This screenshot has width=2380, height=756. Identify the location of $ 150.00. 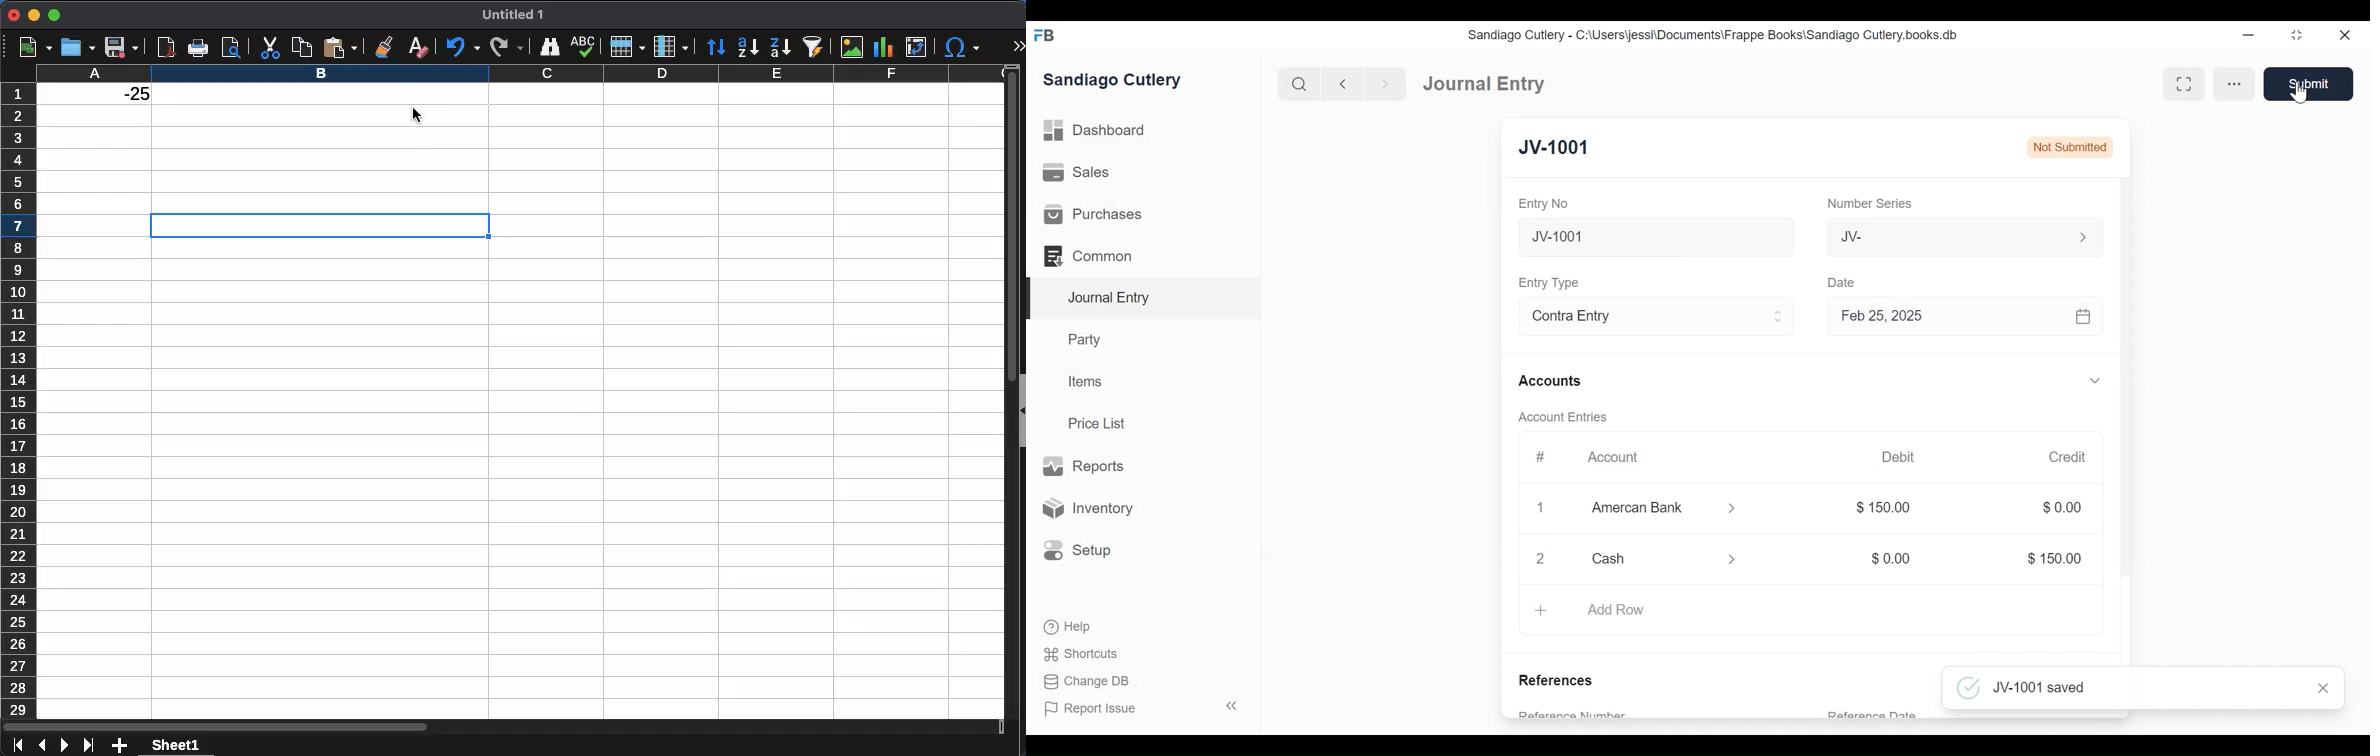
(1886, 508).